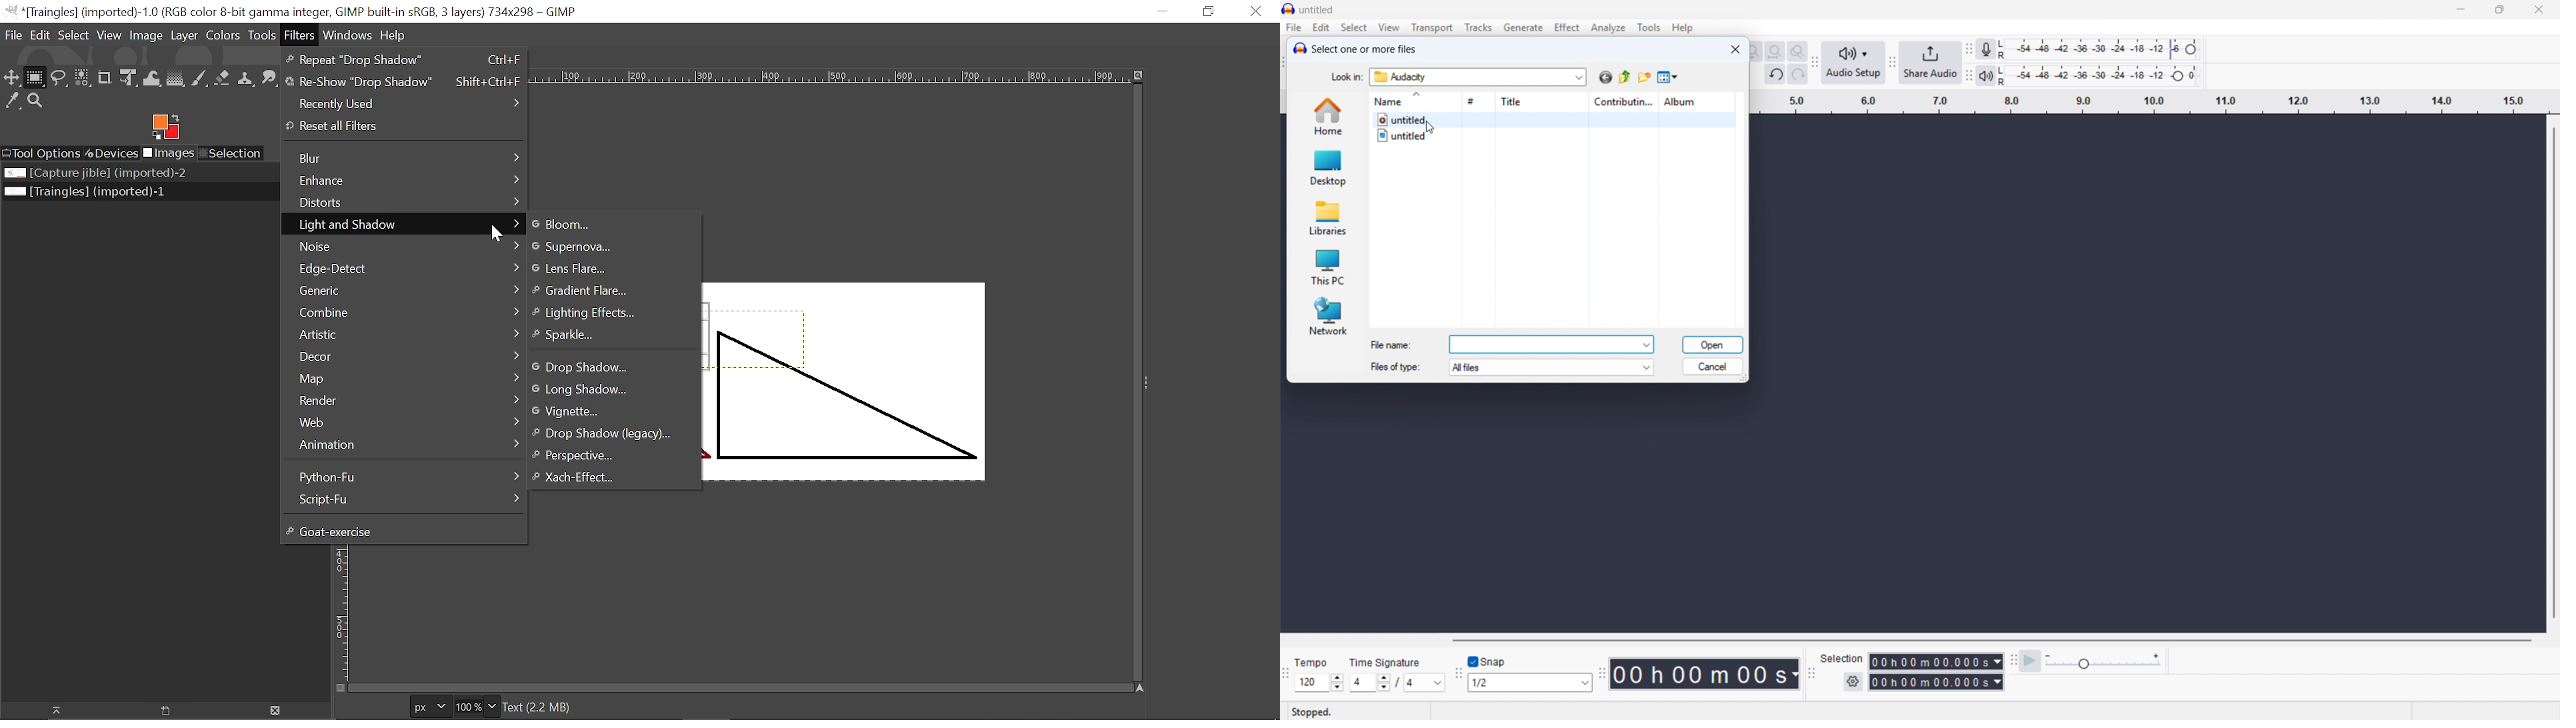 The width and height of the screenshot is (2576, 728). I want to click on cursor, so click(1430, 128).